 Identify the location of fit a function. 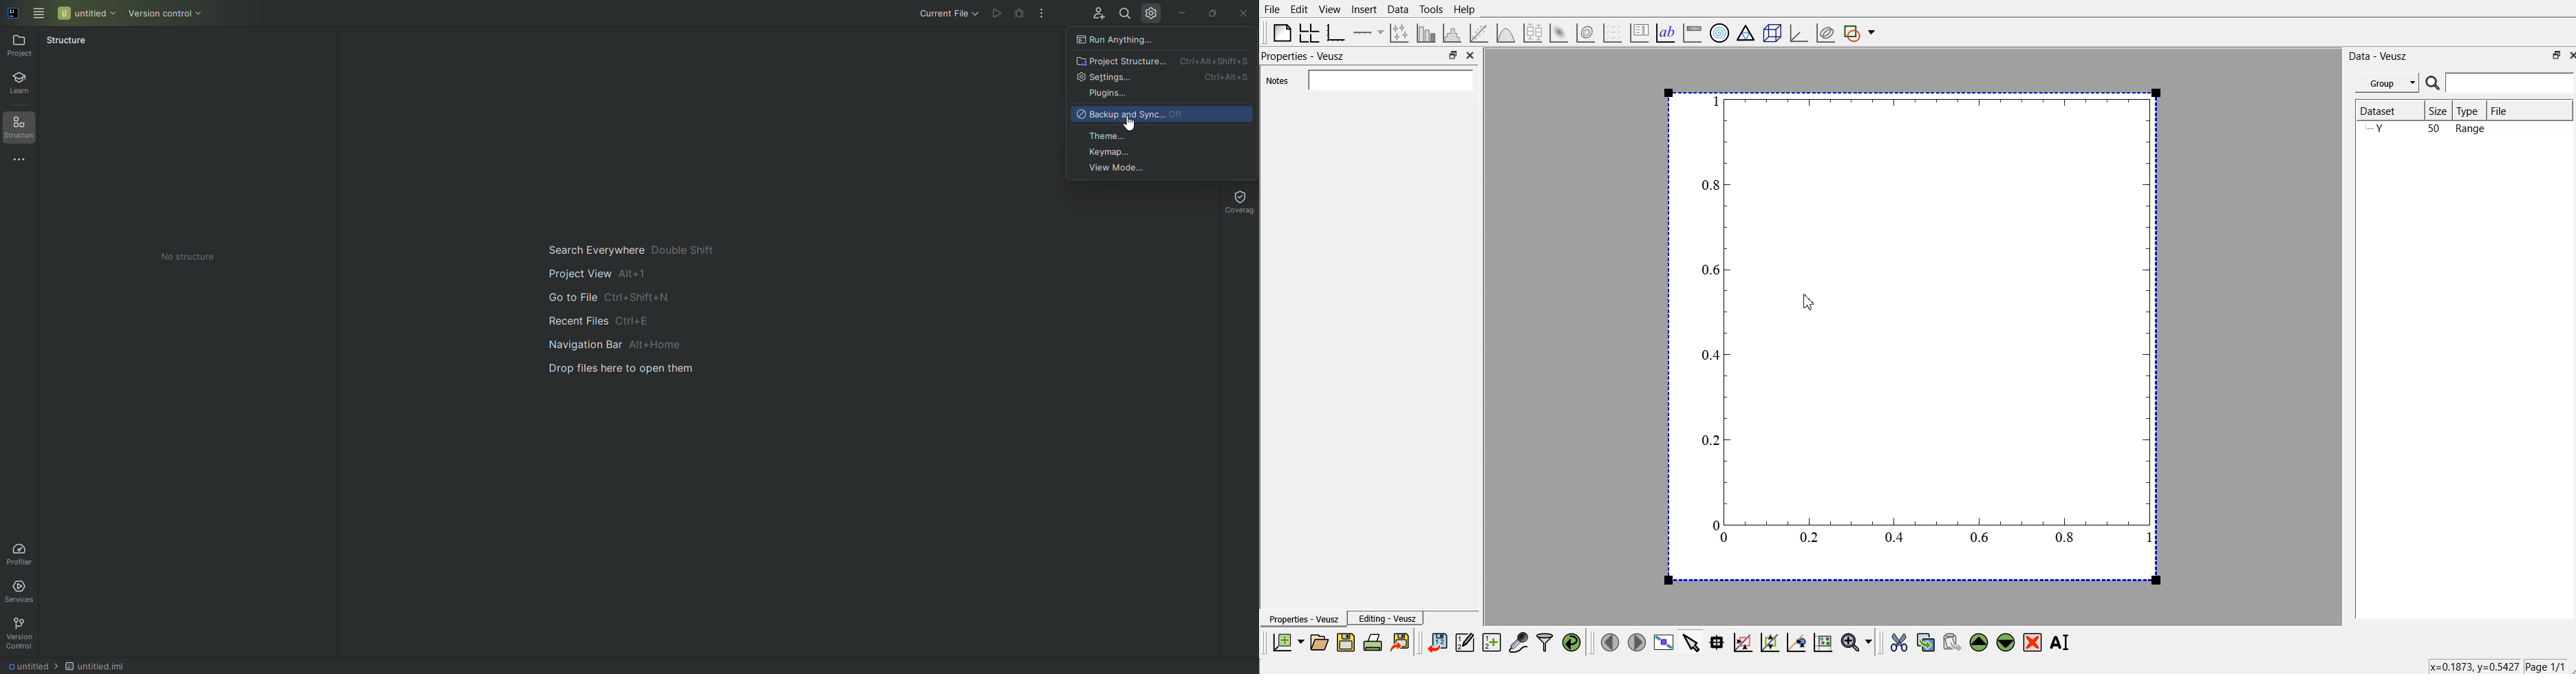
(1481, 32).